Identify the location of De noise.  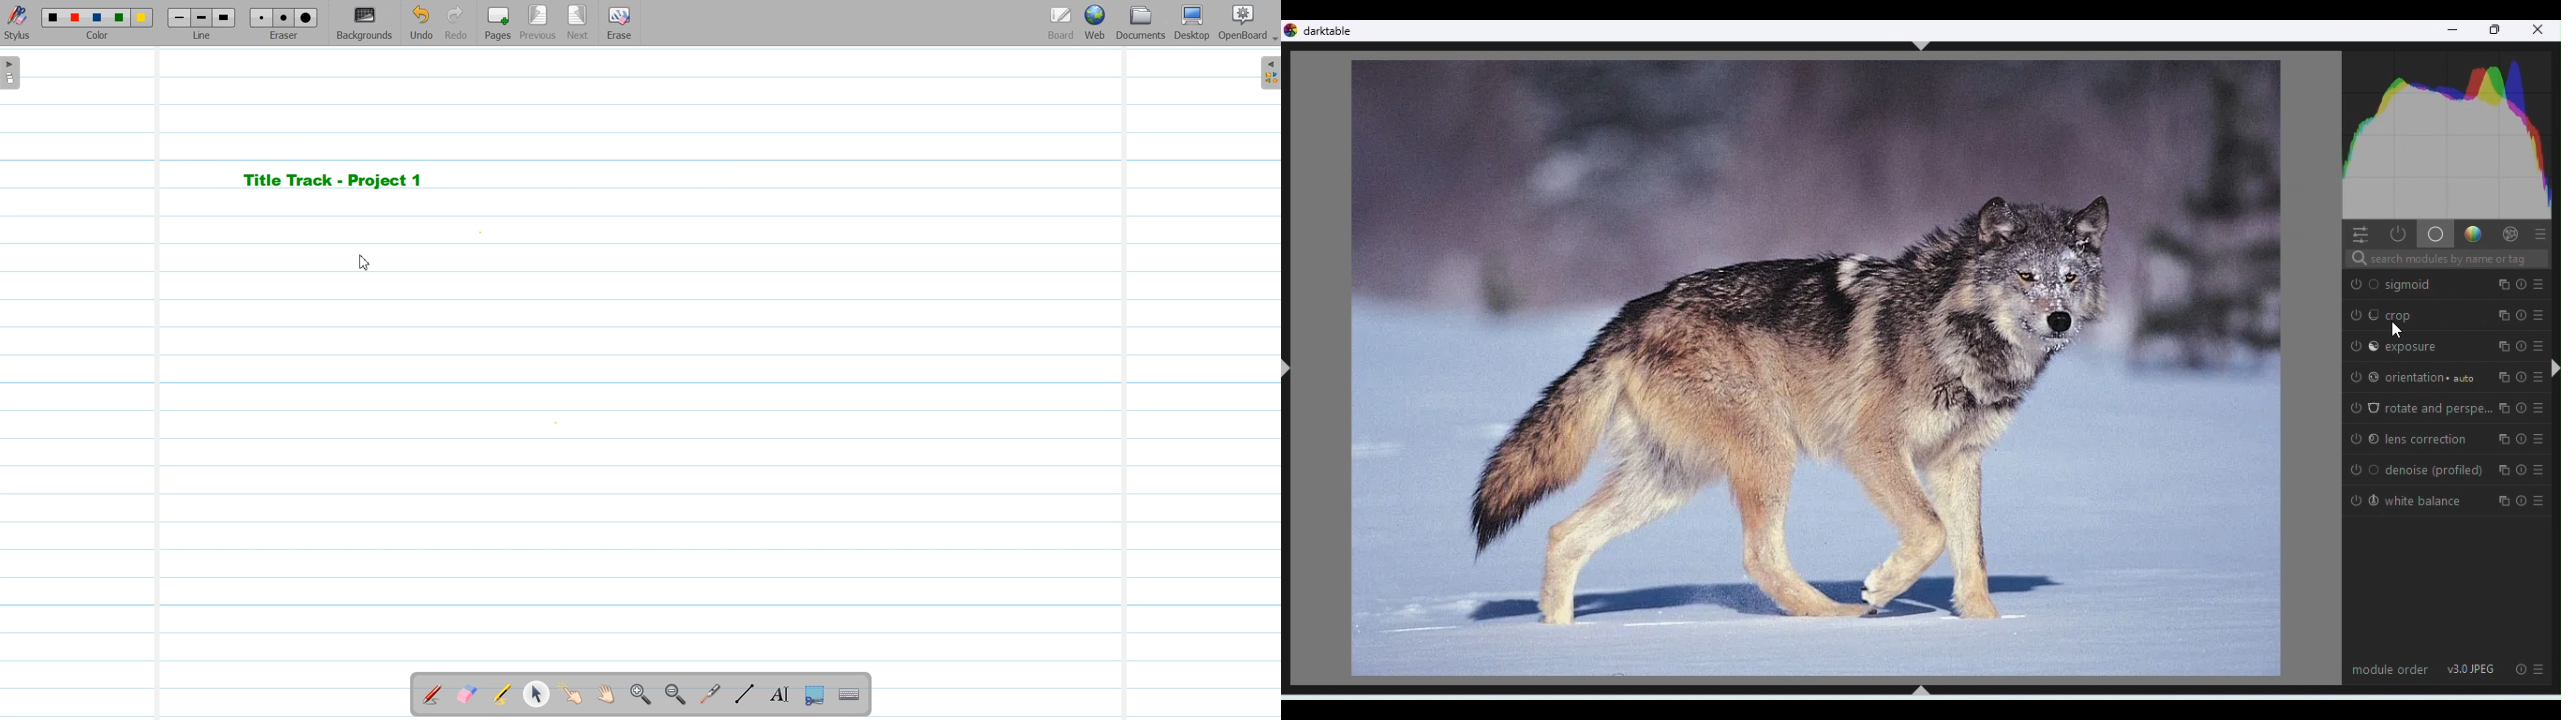
(2448, 470).